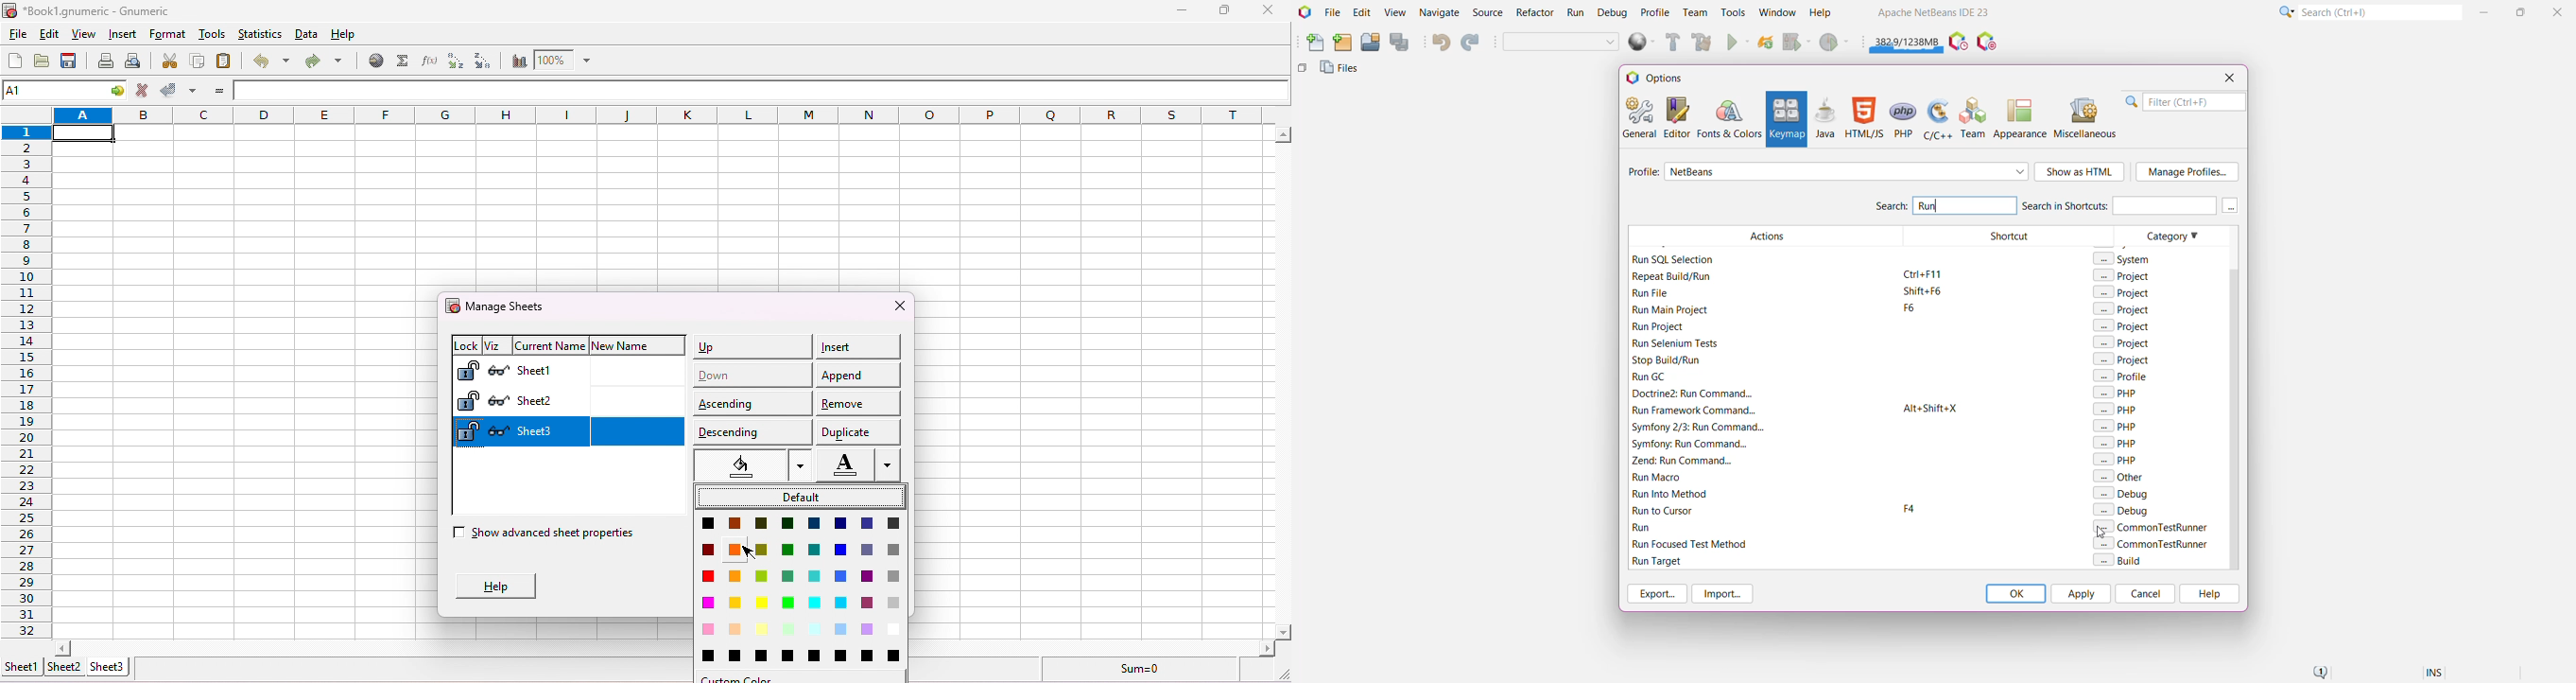 This screenshot has width=2576, height=700. I want to click on ascending, so click(751, 400).